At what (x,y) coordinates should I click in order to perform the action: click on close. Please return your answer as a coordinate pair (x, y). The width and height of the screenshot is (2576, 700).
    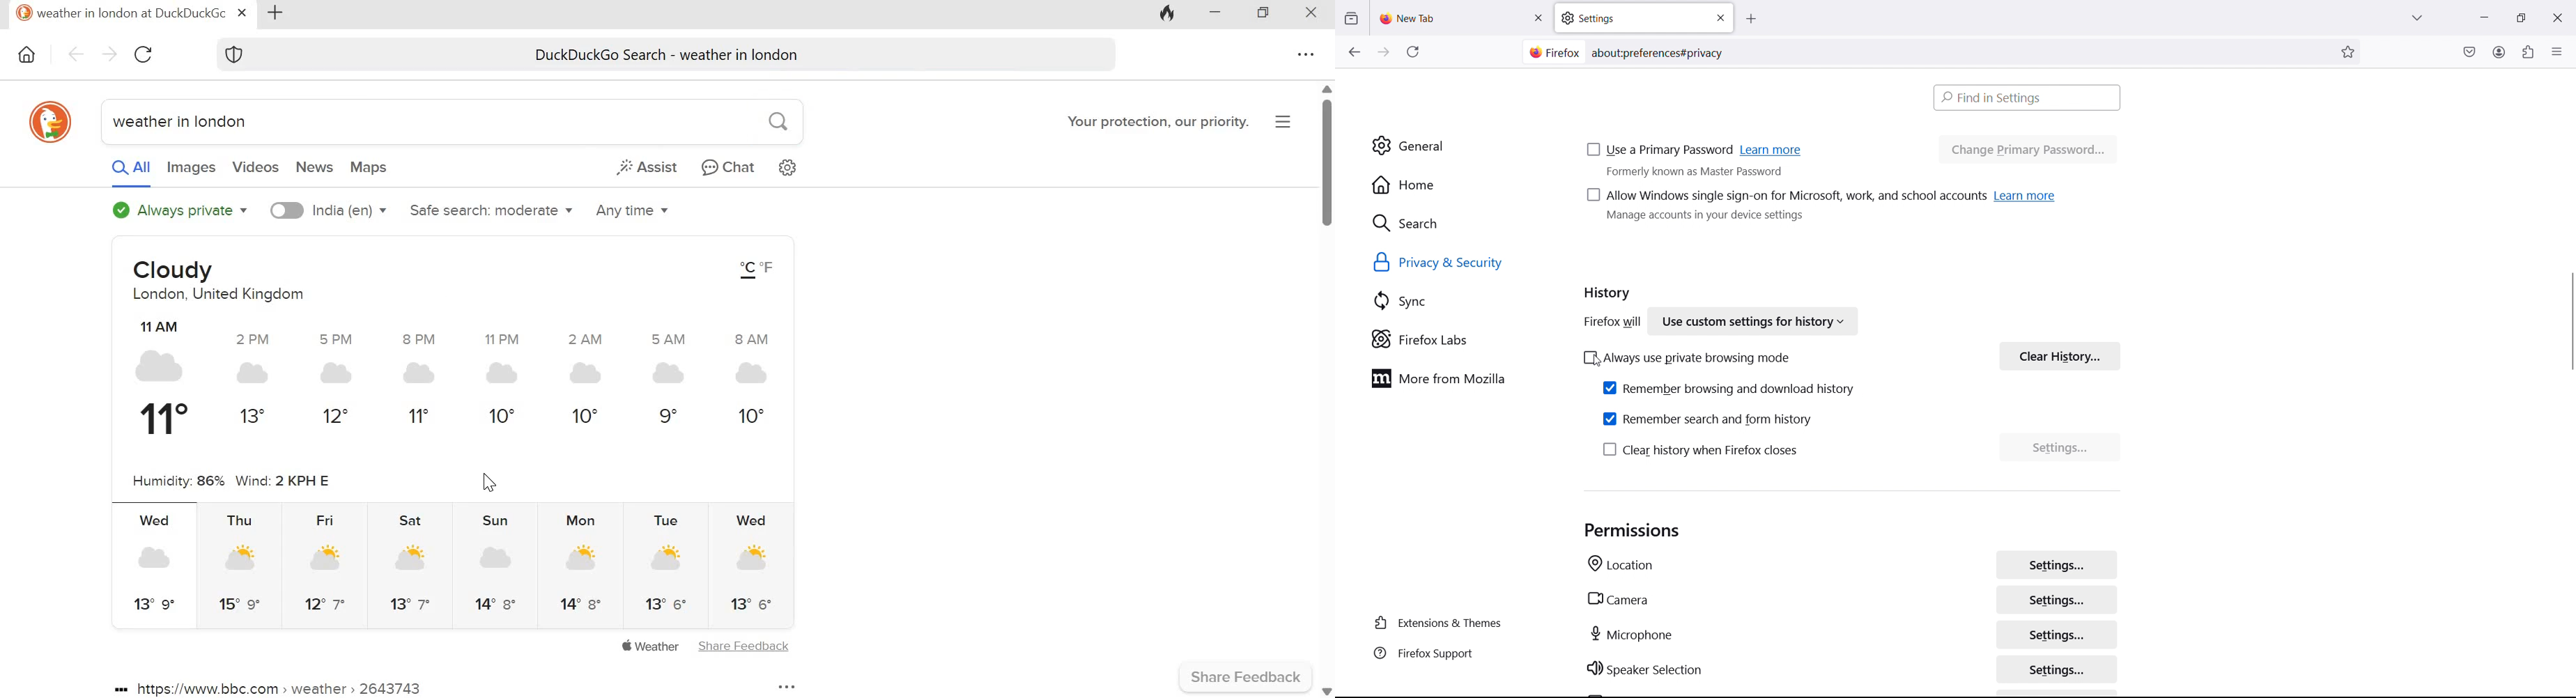
    Looking at the image, I should click on (2557, 16).